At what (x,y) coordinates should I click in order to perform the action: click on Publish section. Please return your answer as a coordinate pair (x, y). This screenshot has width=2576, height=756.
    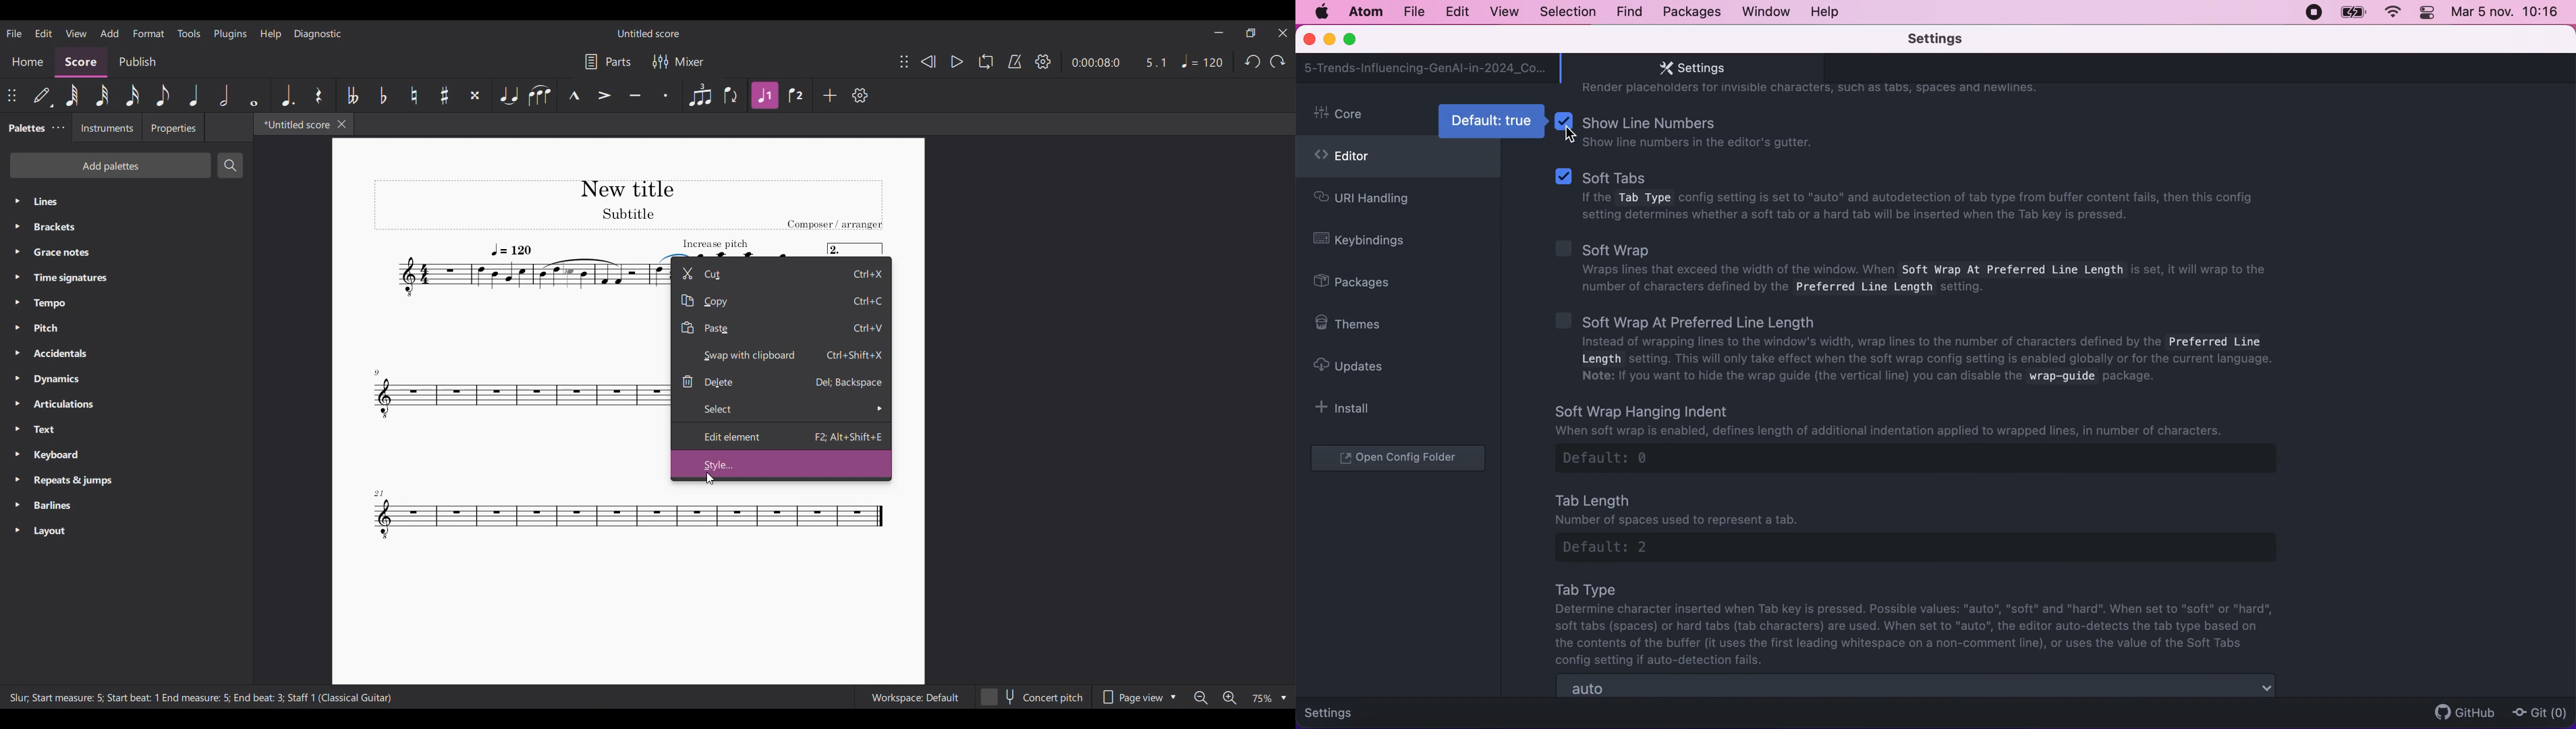
    Looking at the image, I should click on (137, 63).